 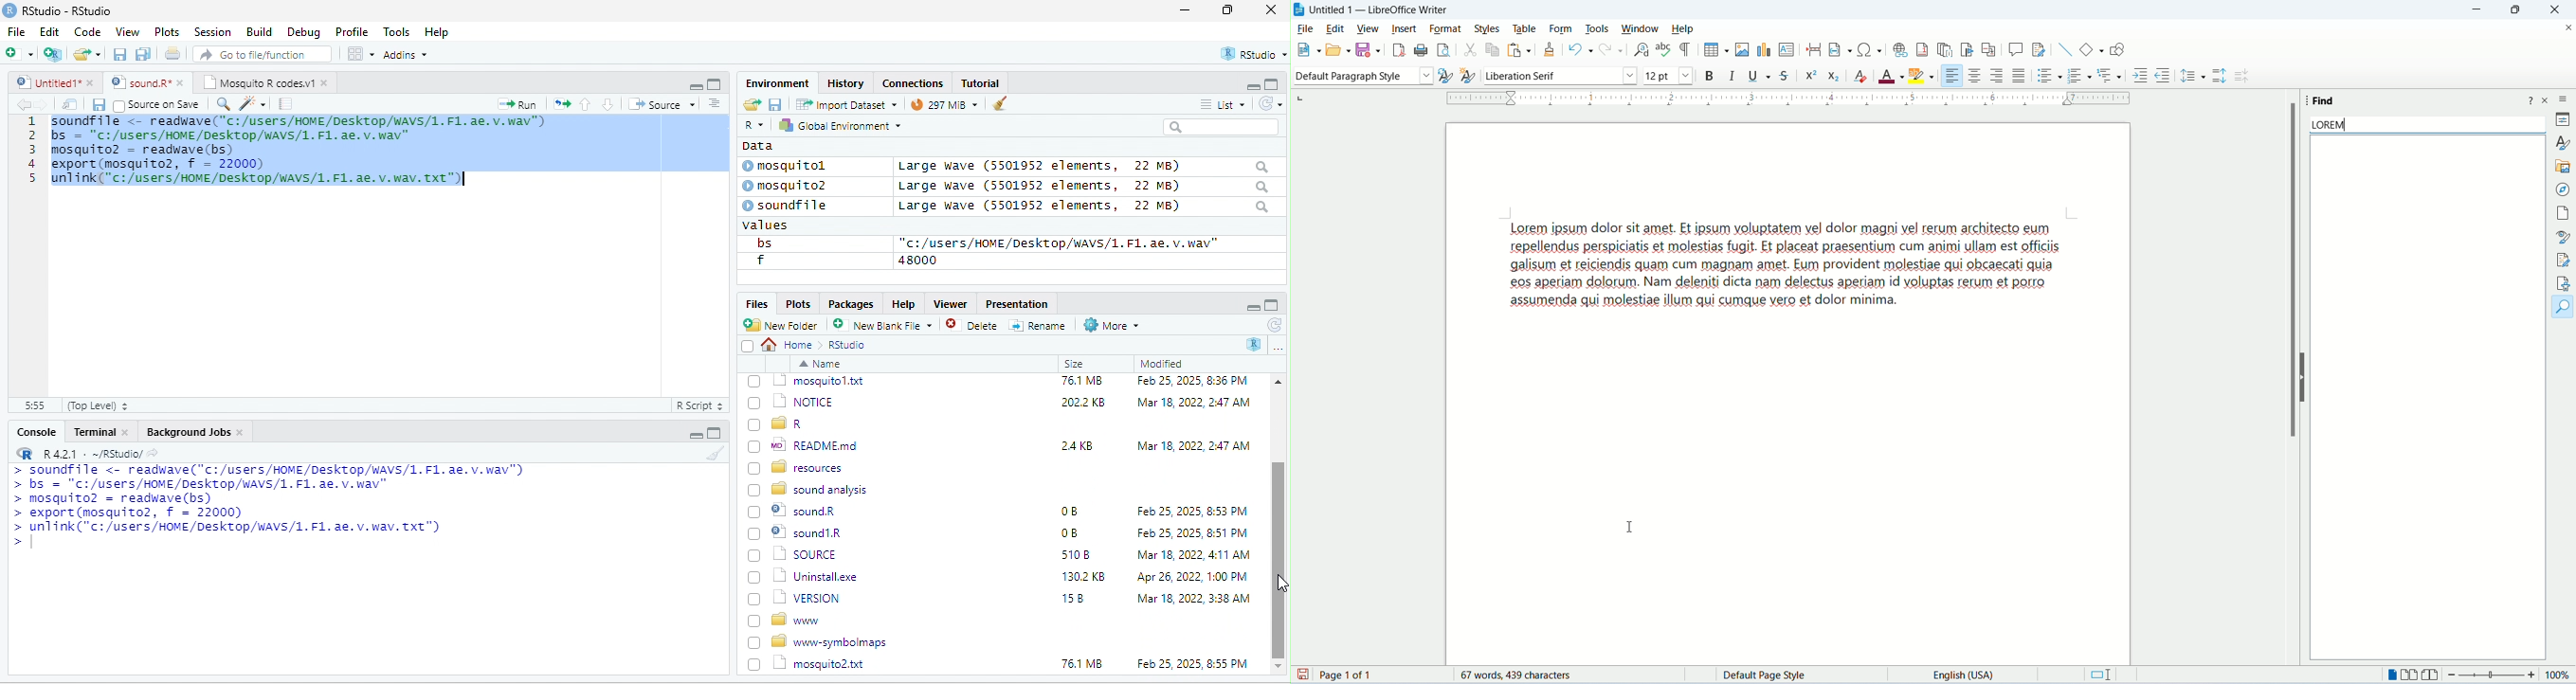 What do you see at coordinates (983, 82) in the screenshot?
I see `Tutorial` at bounding box center [983, 82].